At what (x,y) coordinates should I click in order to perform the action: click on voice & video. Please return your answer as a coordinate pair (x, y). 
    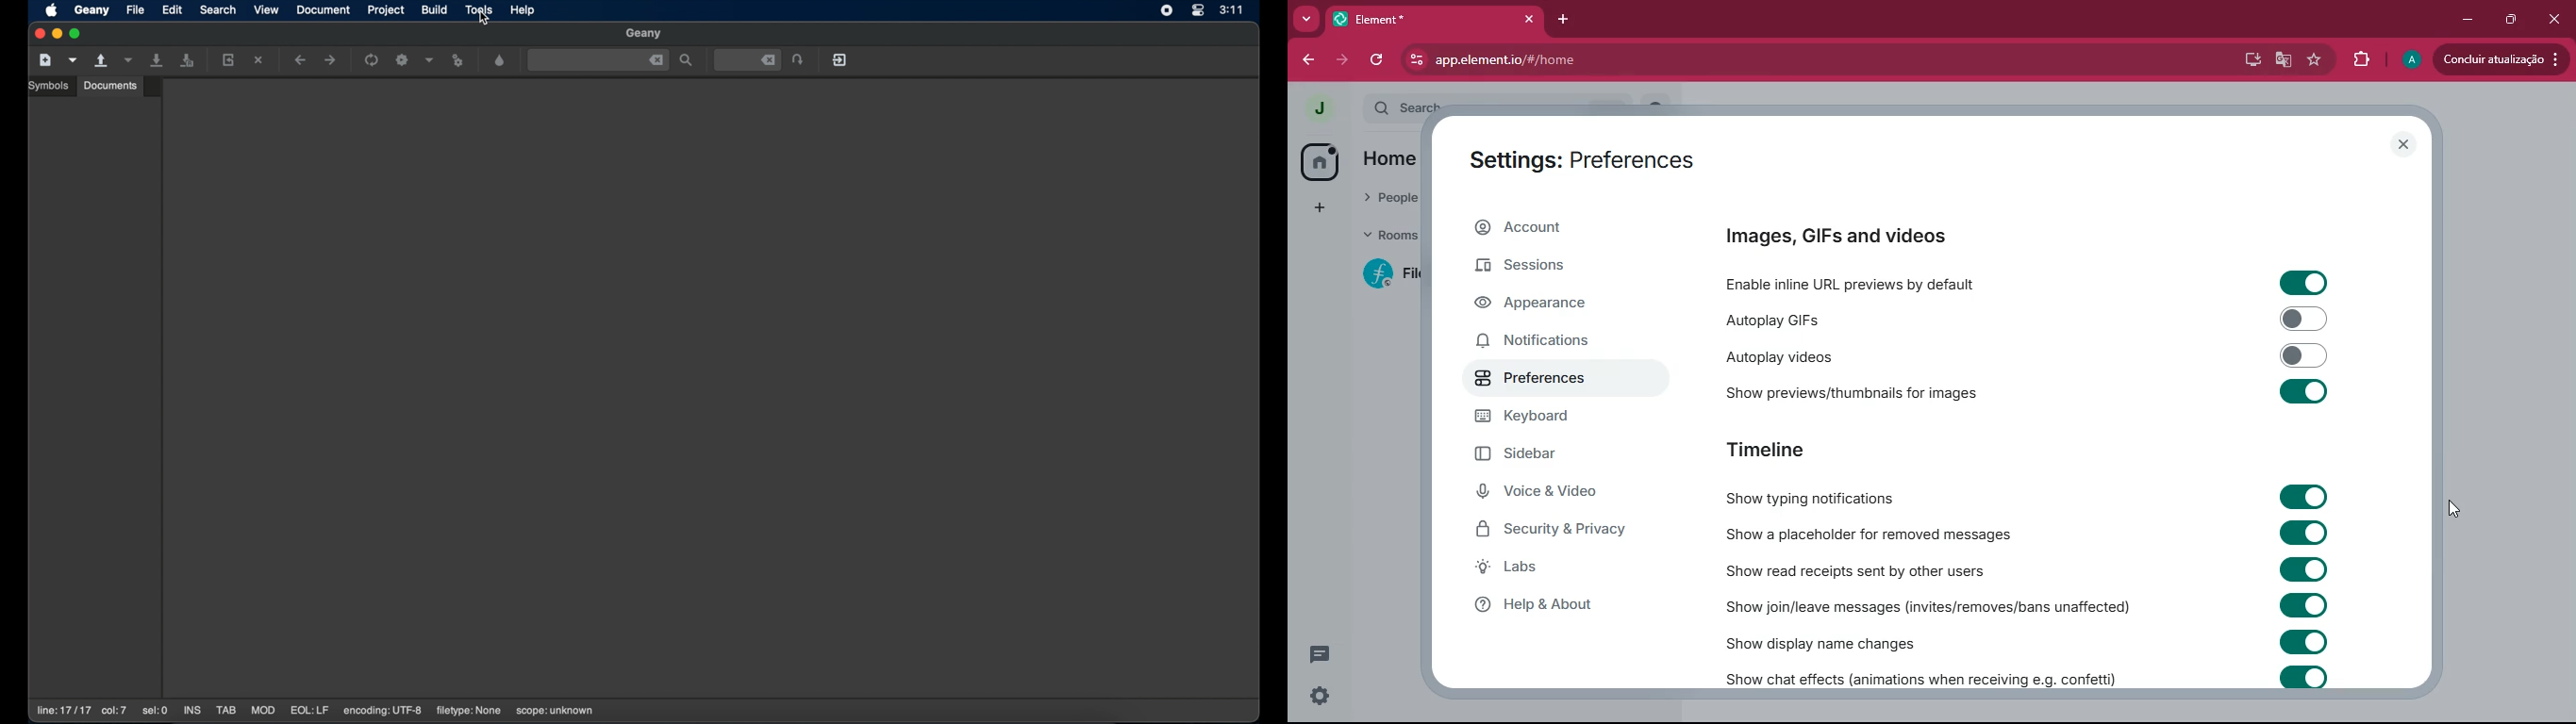
    Looking at the image, I should click on (1541, 490).